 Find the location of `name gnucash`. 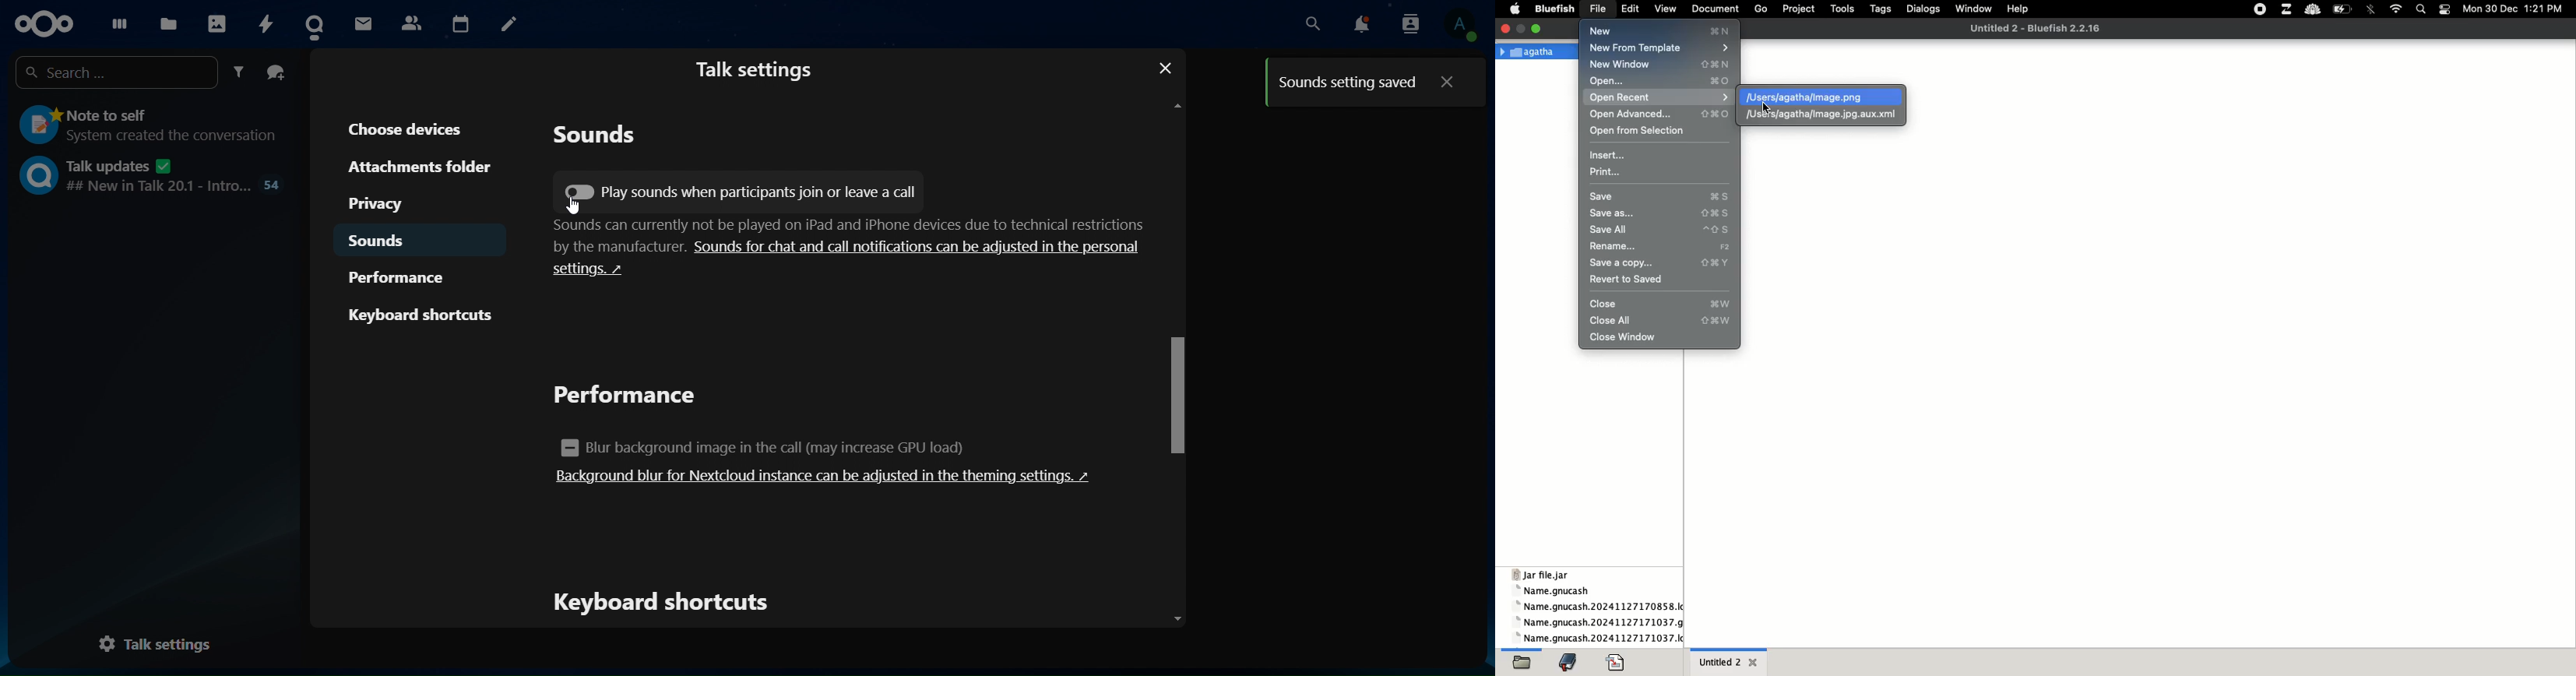

name gnucash is located at coordinates (1600, 622).